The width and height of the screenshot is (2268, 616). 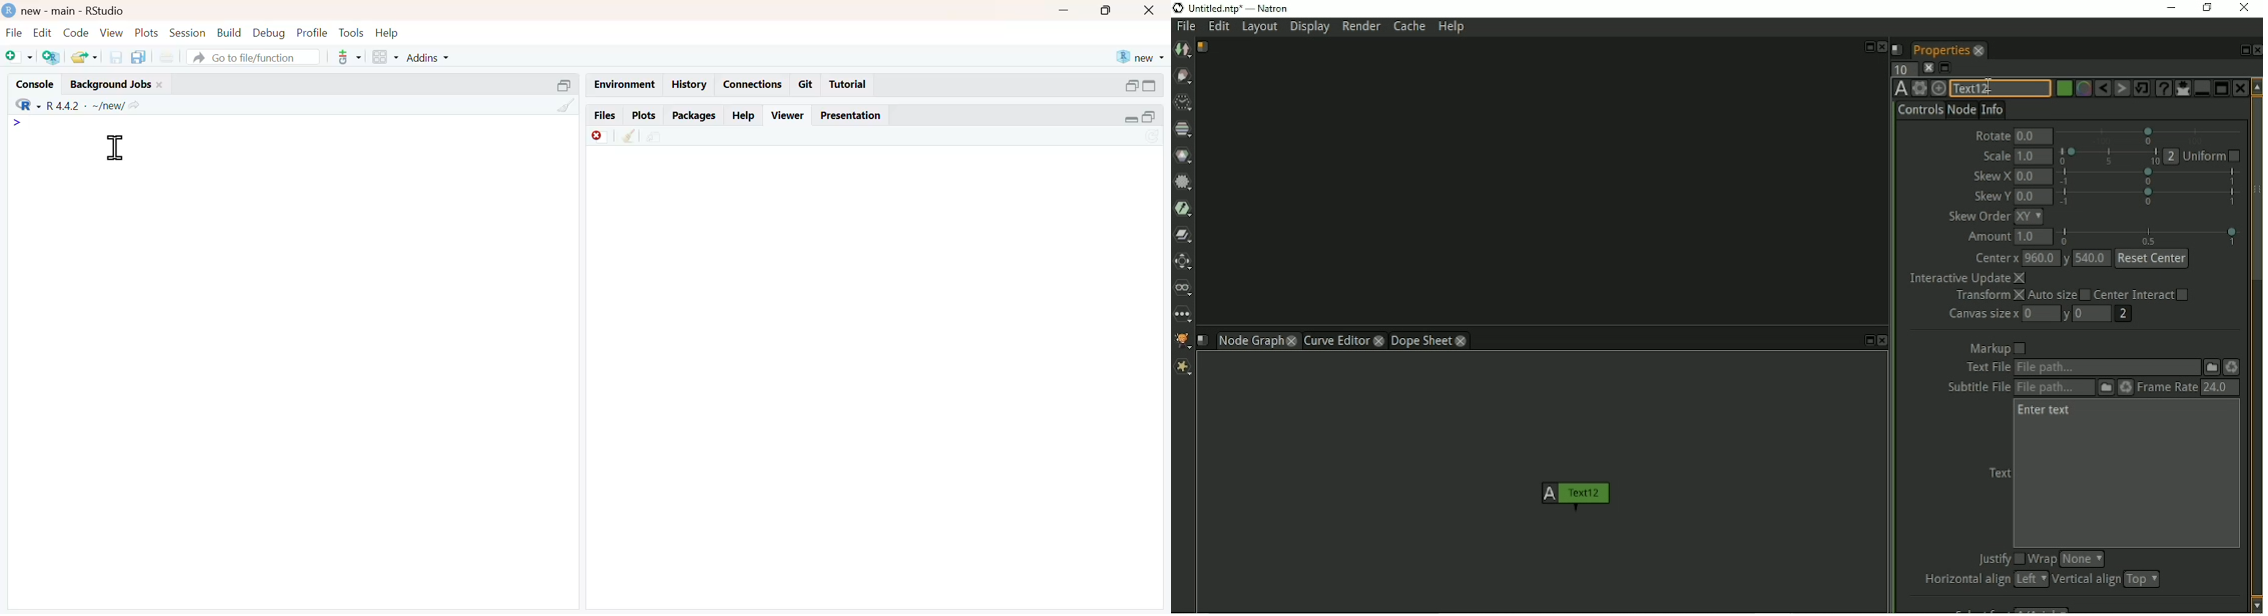 I want to click on empty area, so click(x=291, y=385).